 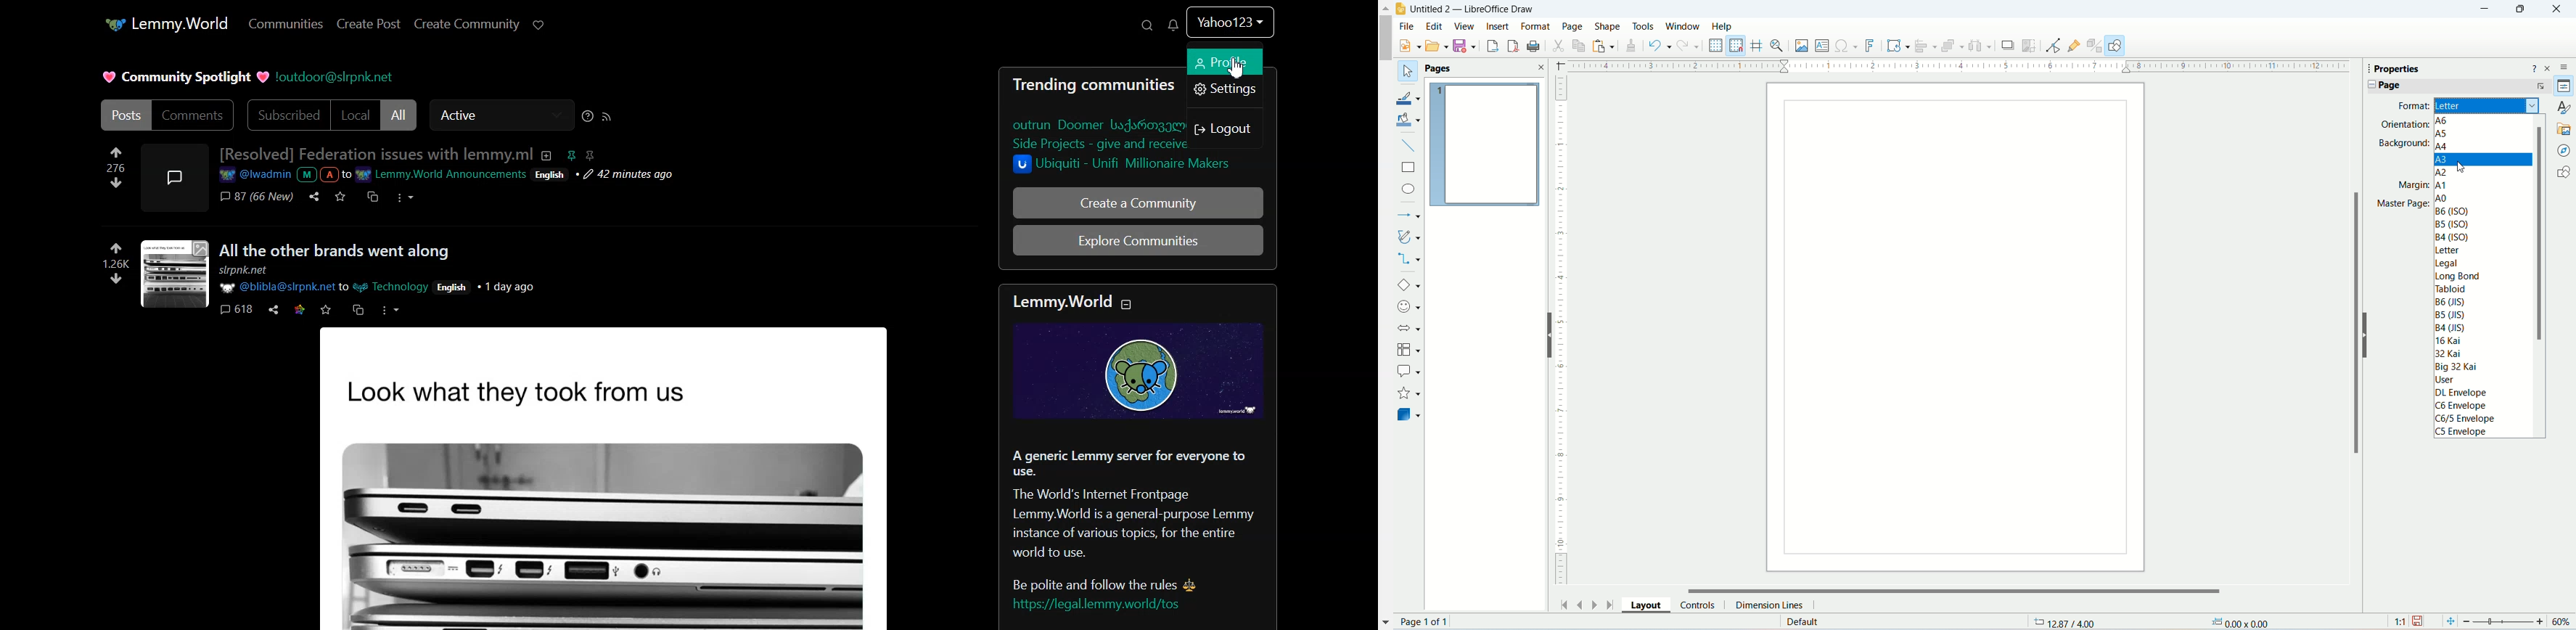 I want to click on A4, so click(x=2442, y=147).